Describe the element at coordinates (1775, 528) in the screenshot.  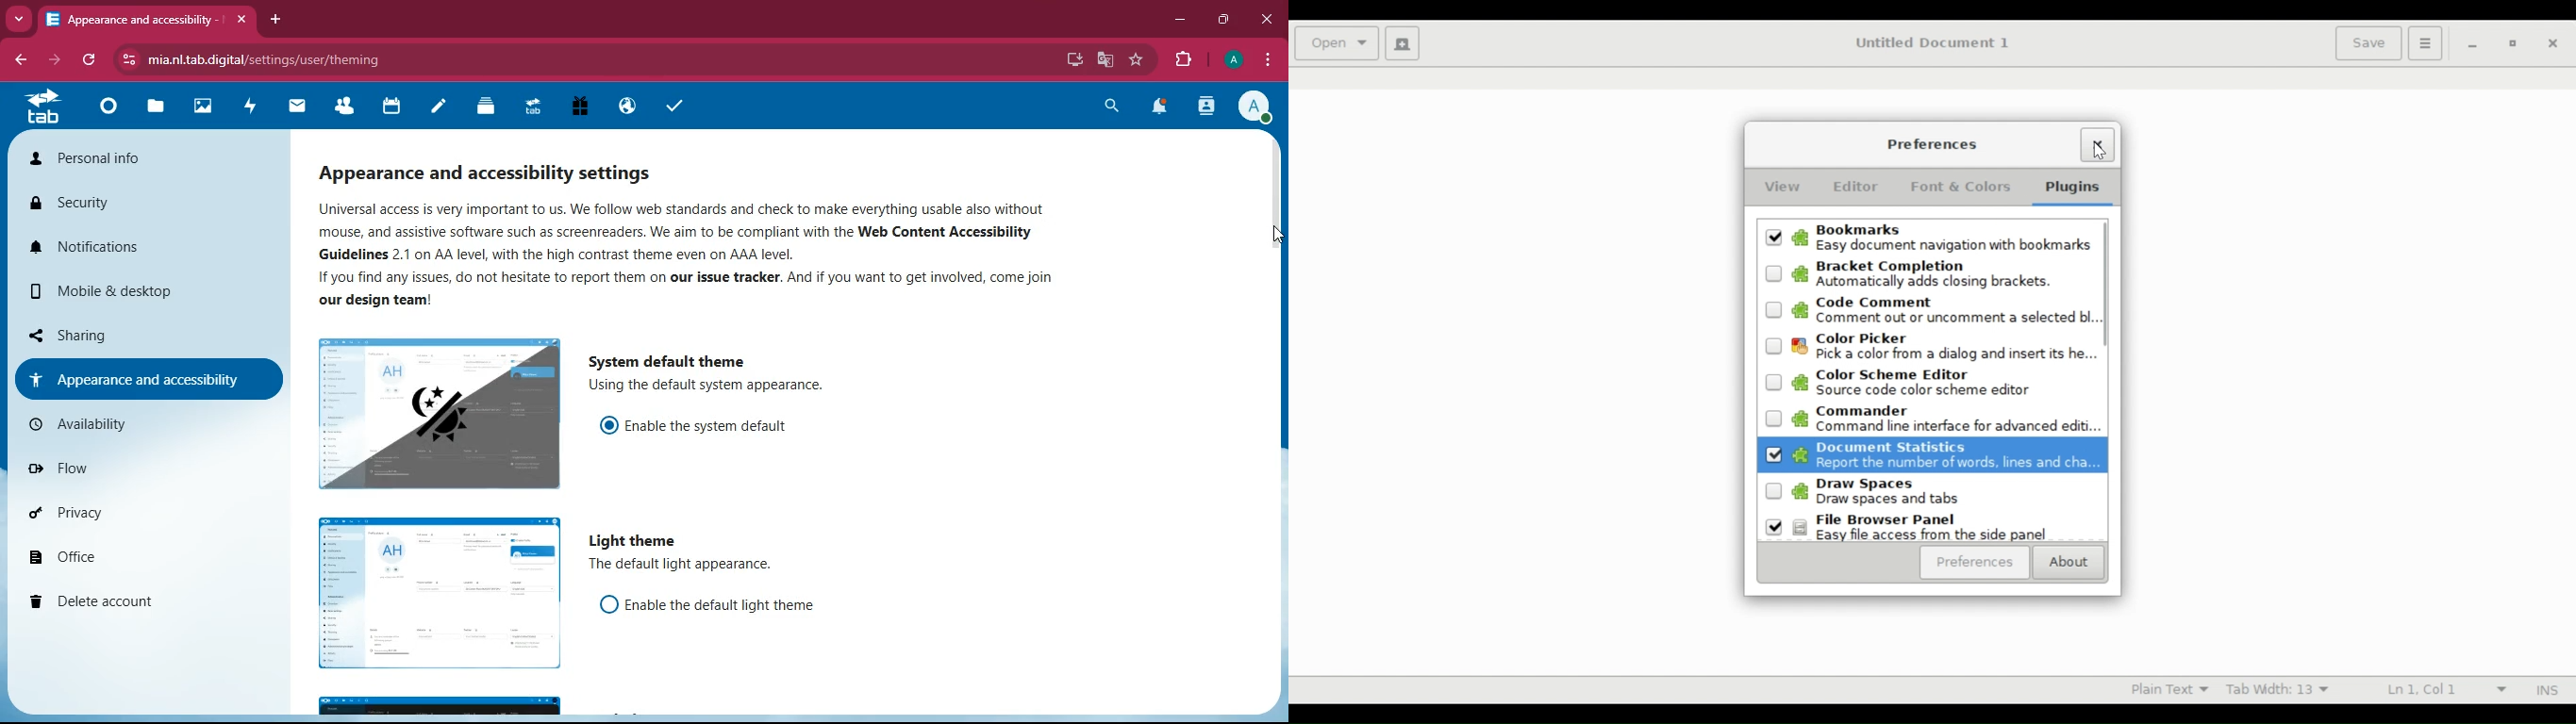
I see `Selected` at that location.